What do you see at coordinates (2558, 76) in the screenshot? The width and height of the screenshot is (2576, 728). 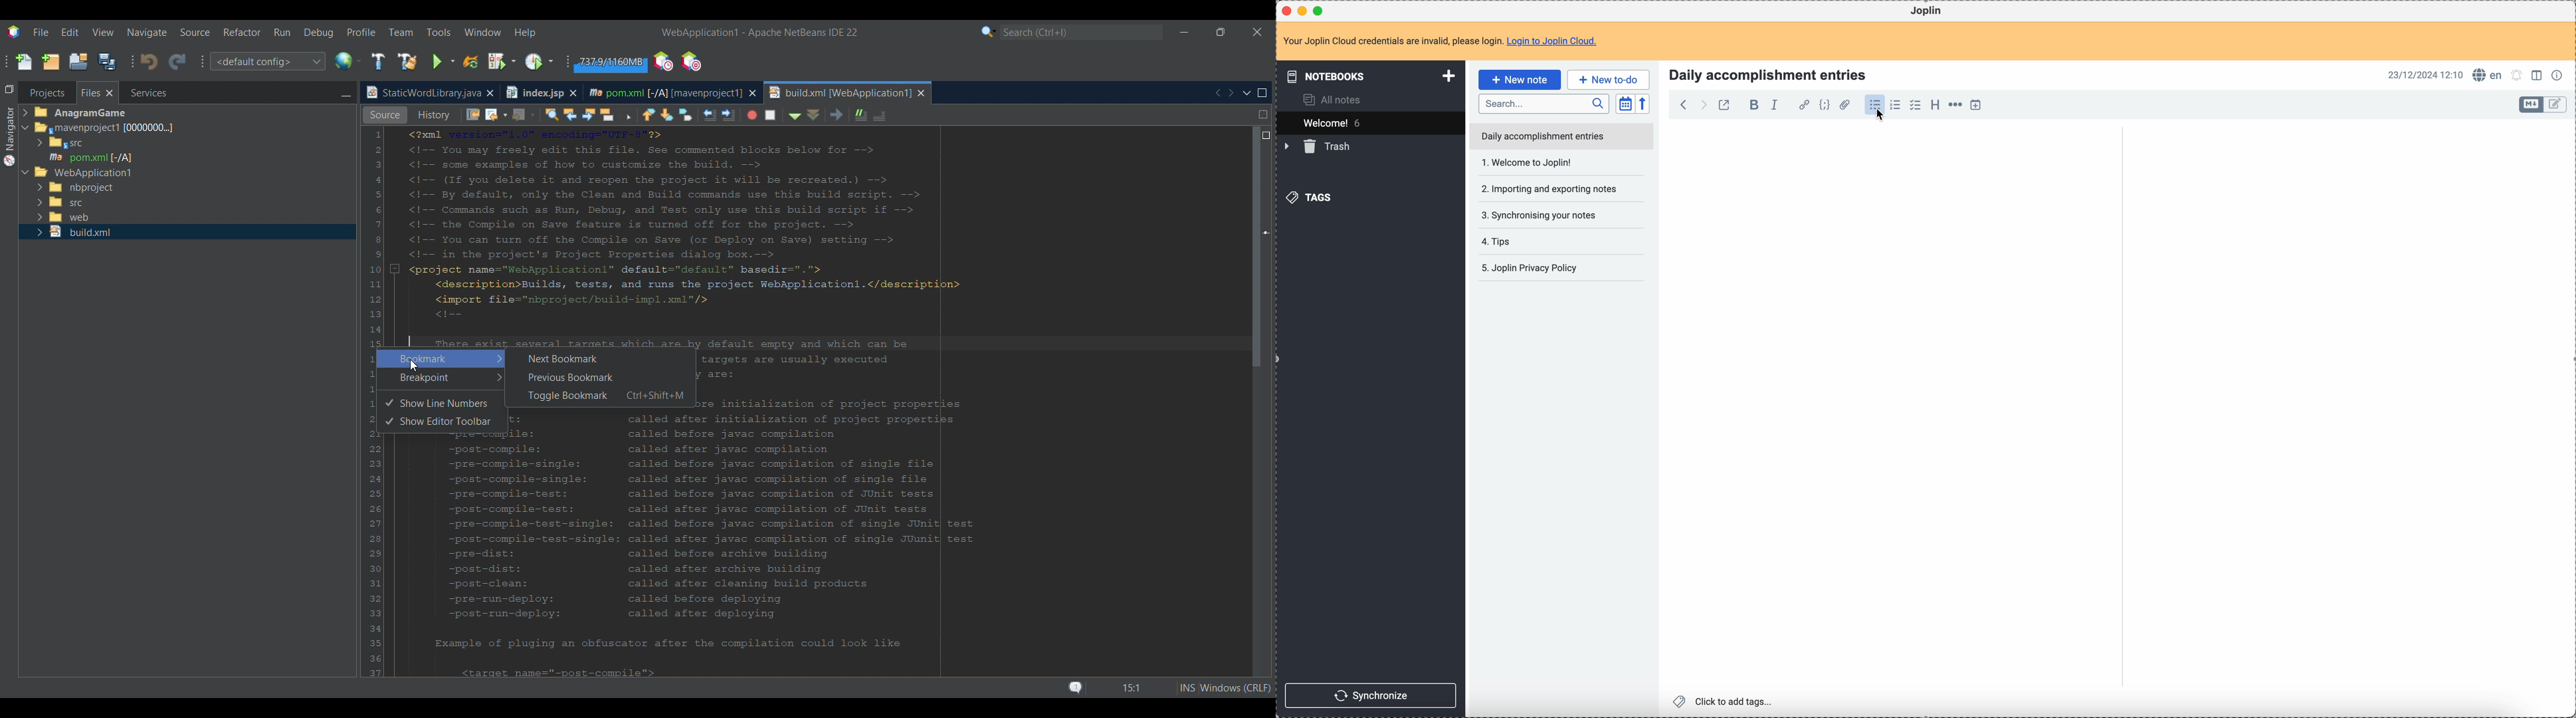 I see `note properties` at bounding box center [2558, 76].